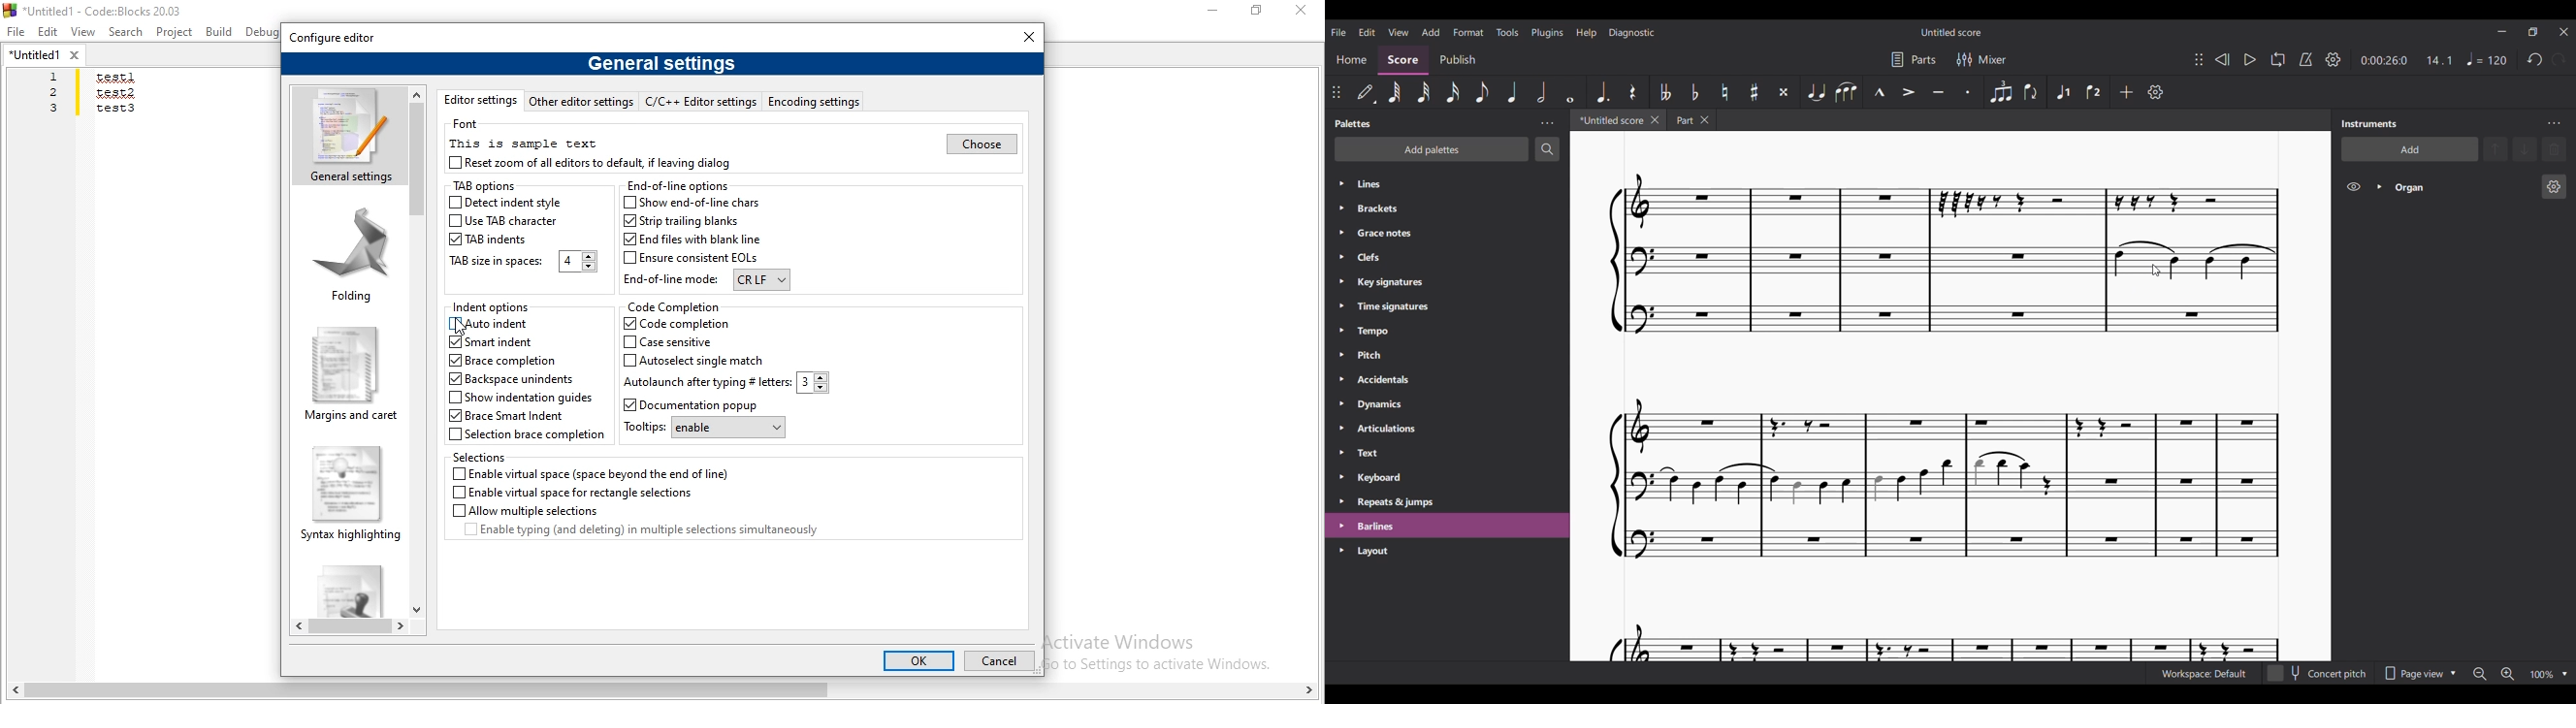 This screenshot has height=728, width=2576. I want to click on Voice 1, so click(2062, 92).